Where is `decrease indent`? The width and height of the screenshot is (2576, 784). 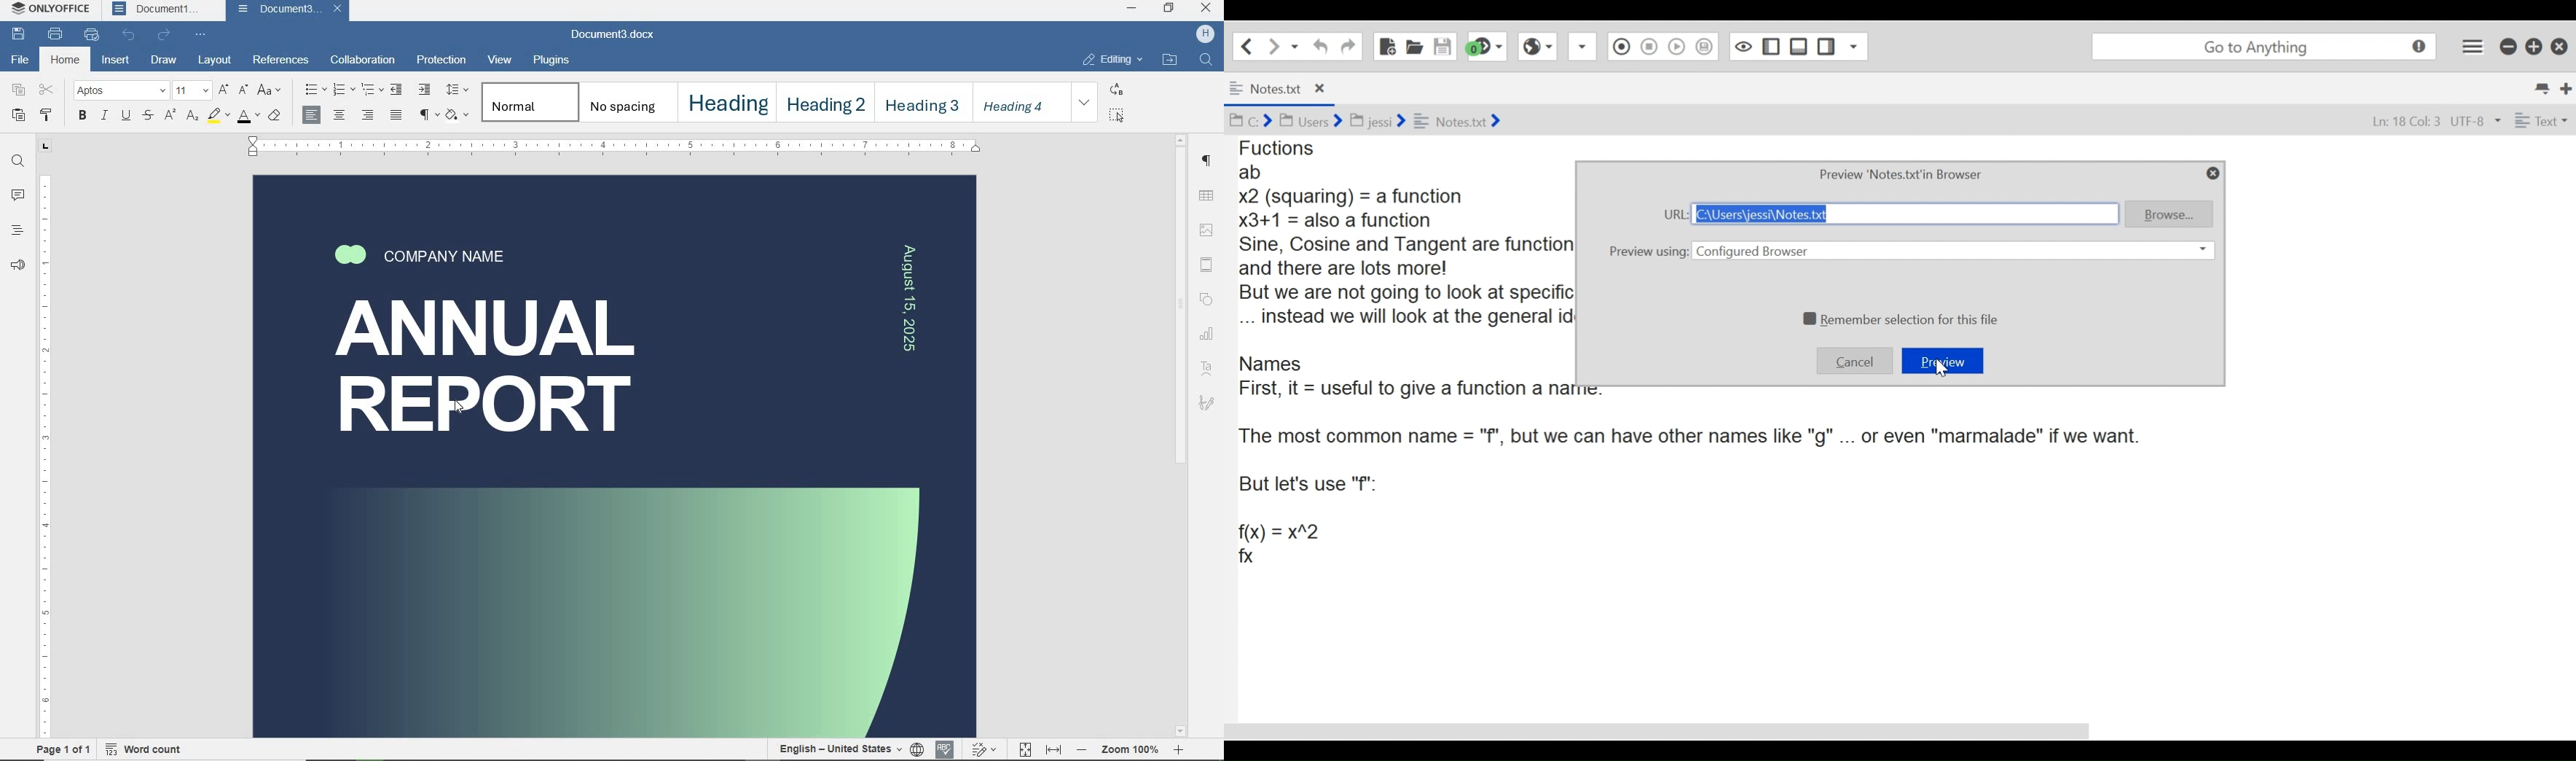
decrease indent is located at coordinates (397, 91).